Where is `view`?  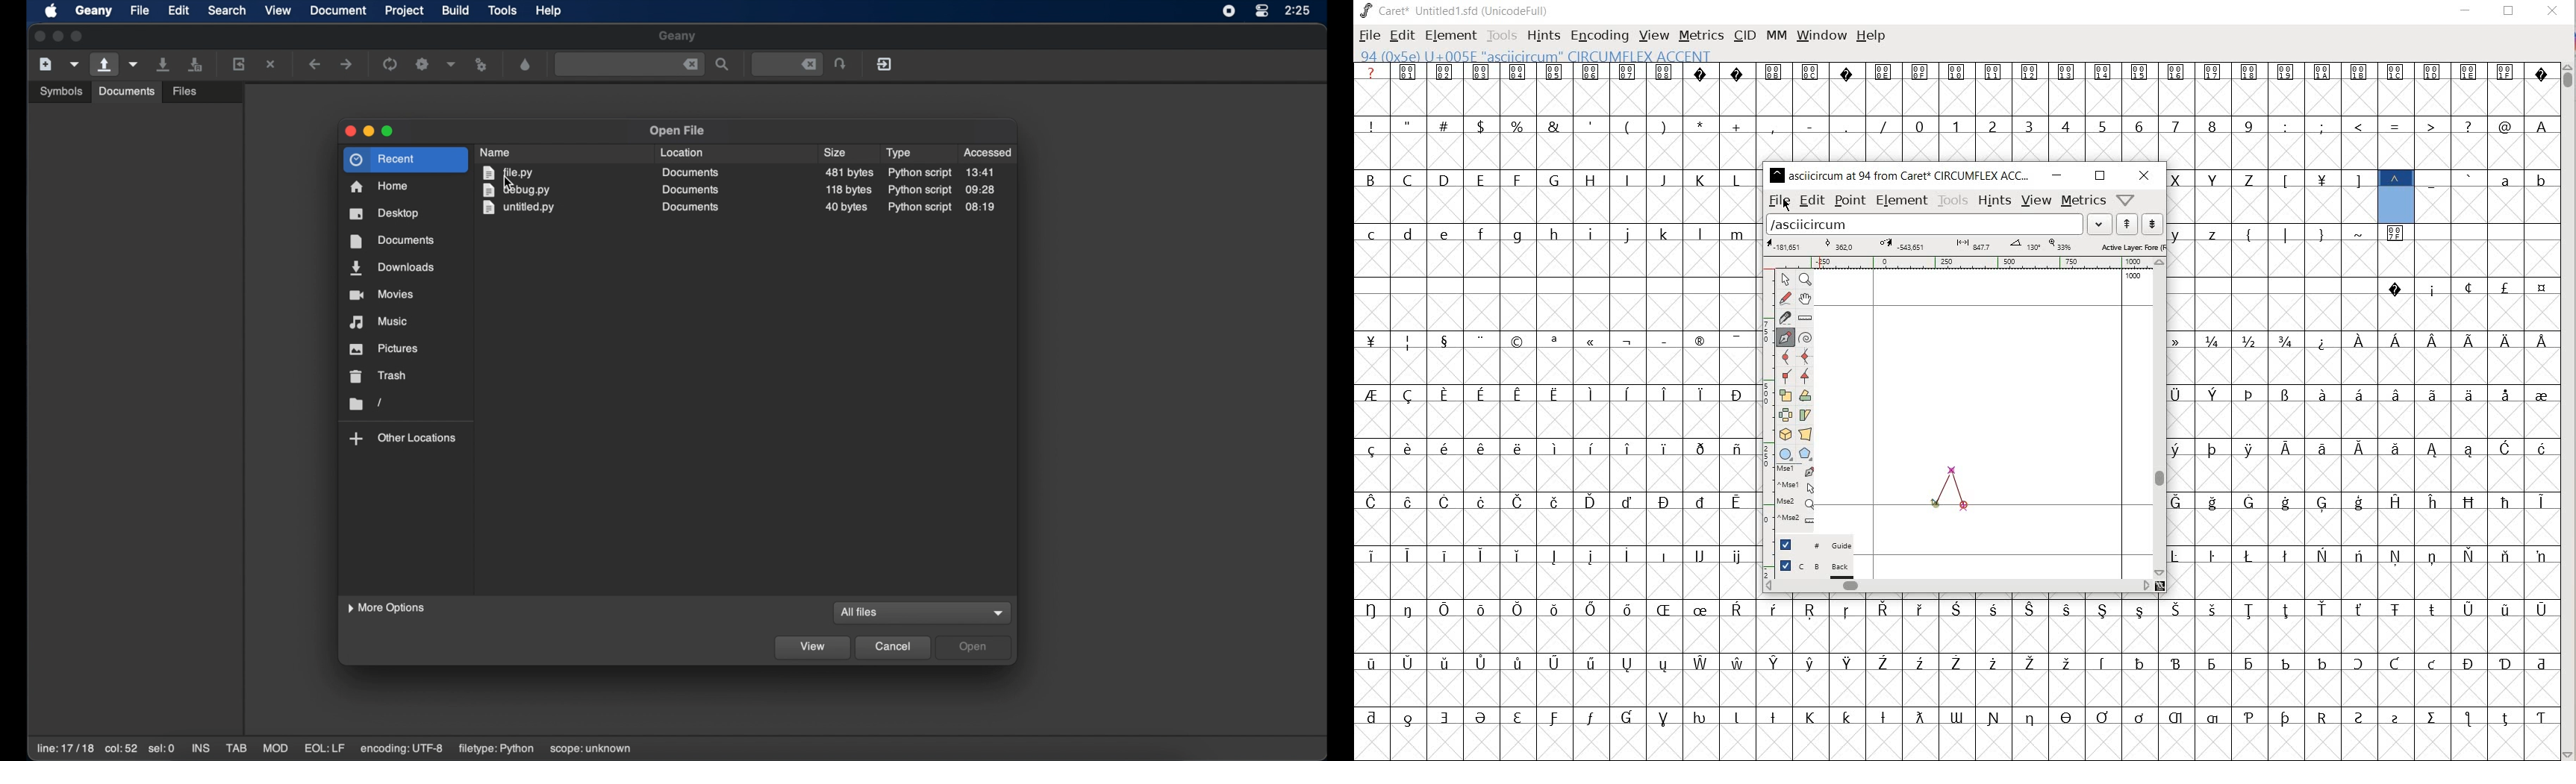 view is located at coordinates (2036, 201).